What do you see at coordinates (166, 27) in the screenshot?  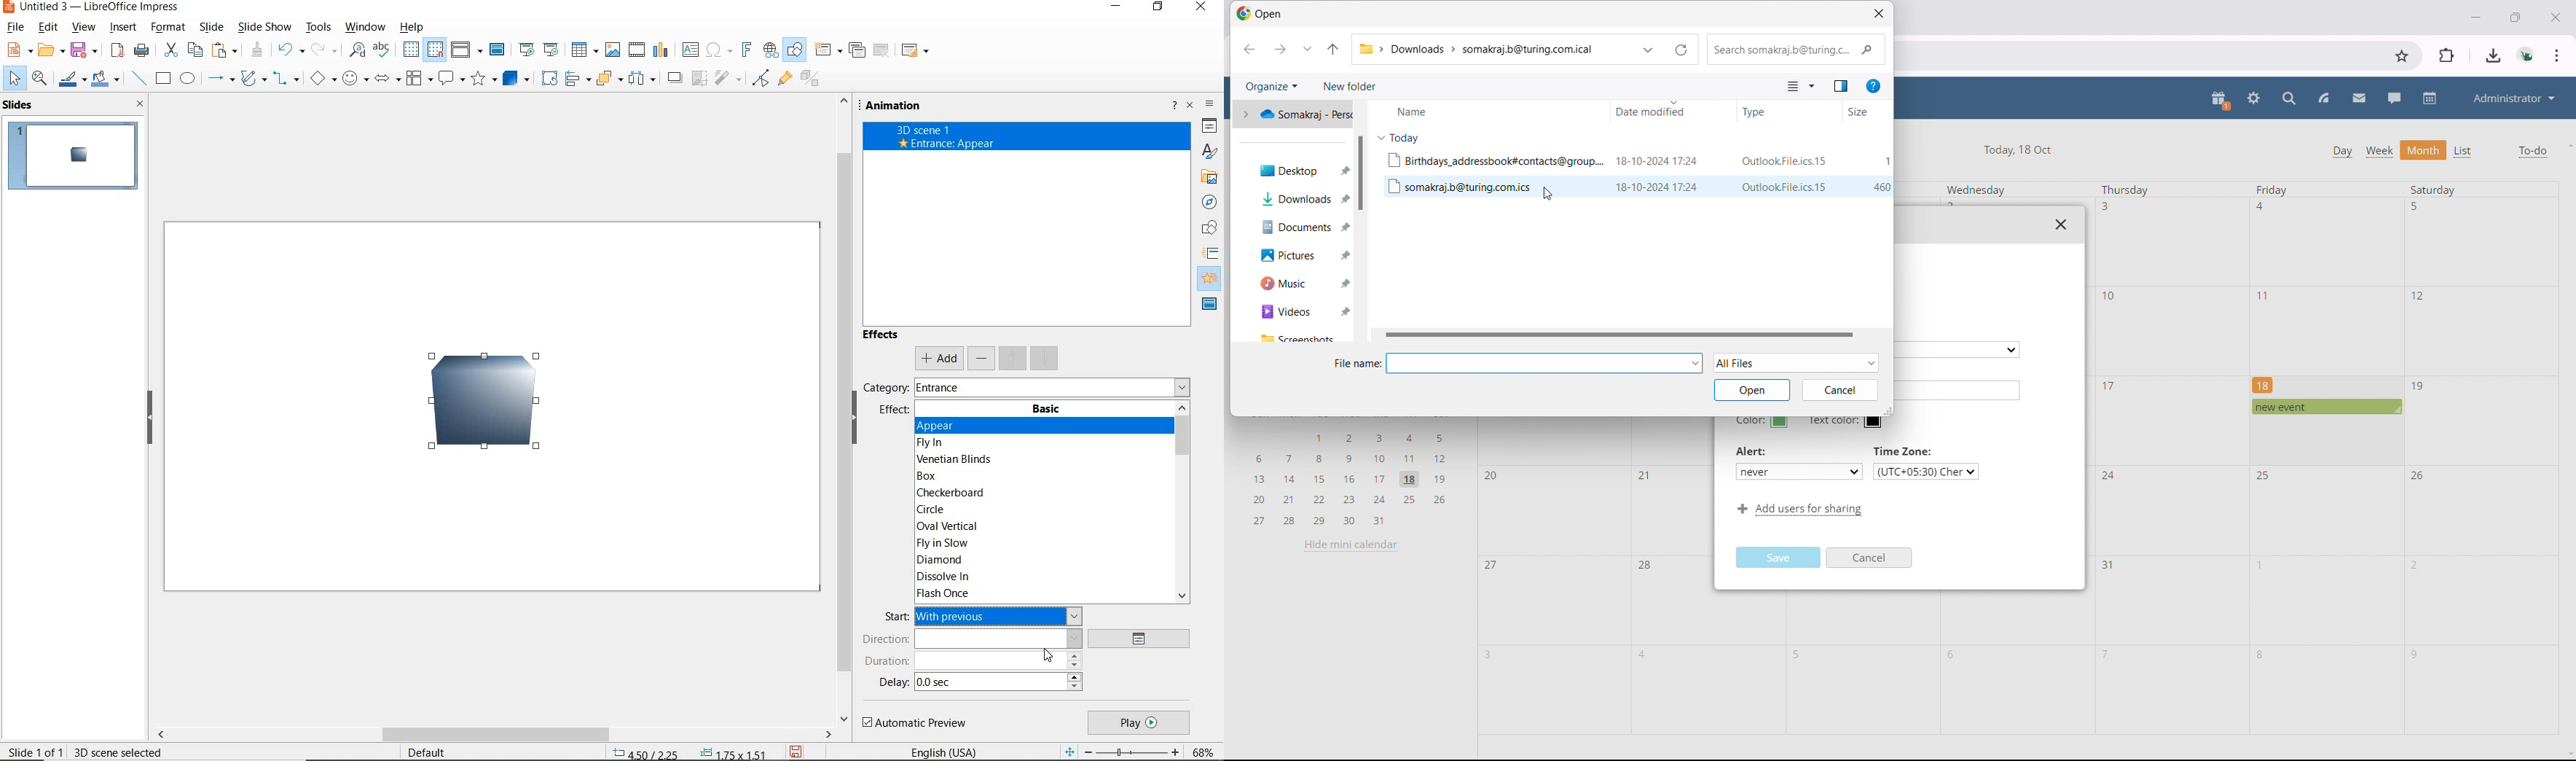 I see `format` at bounding box center [166, 27].